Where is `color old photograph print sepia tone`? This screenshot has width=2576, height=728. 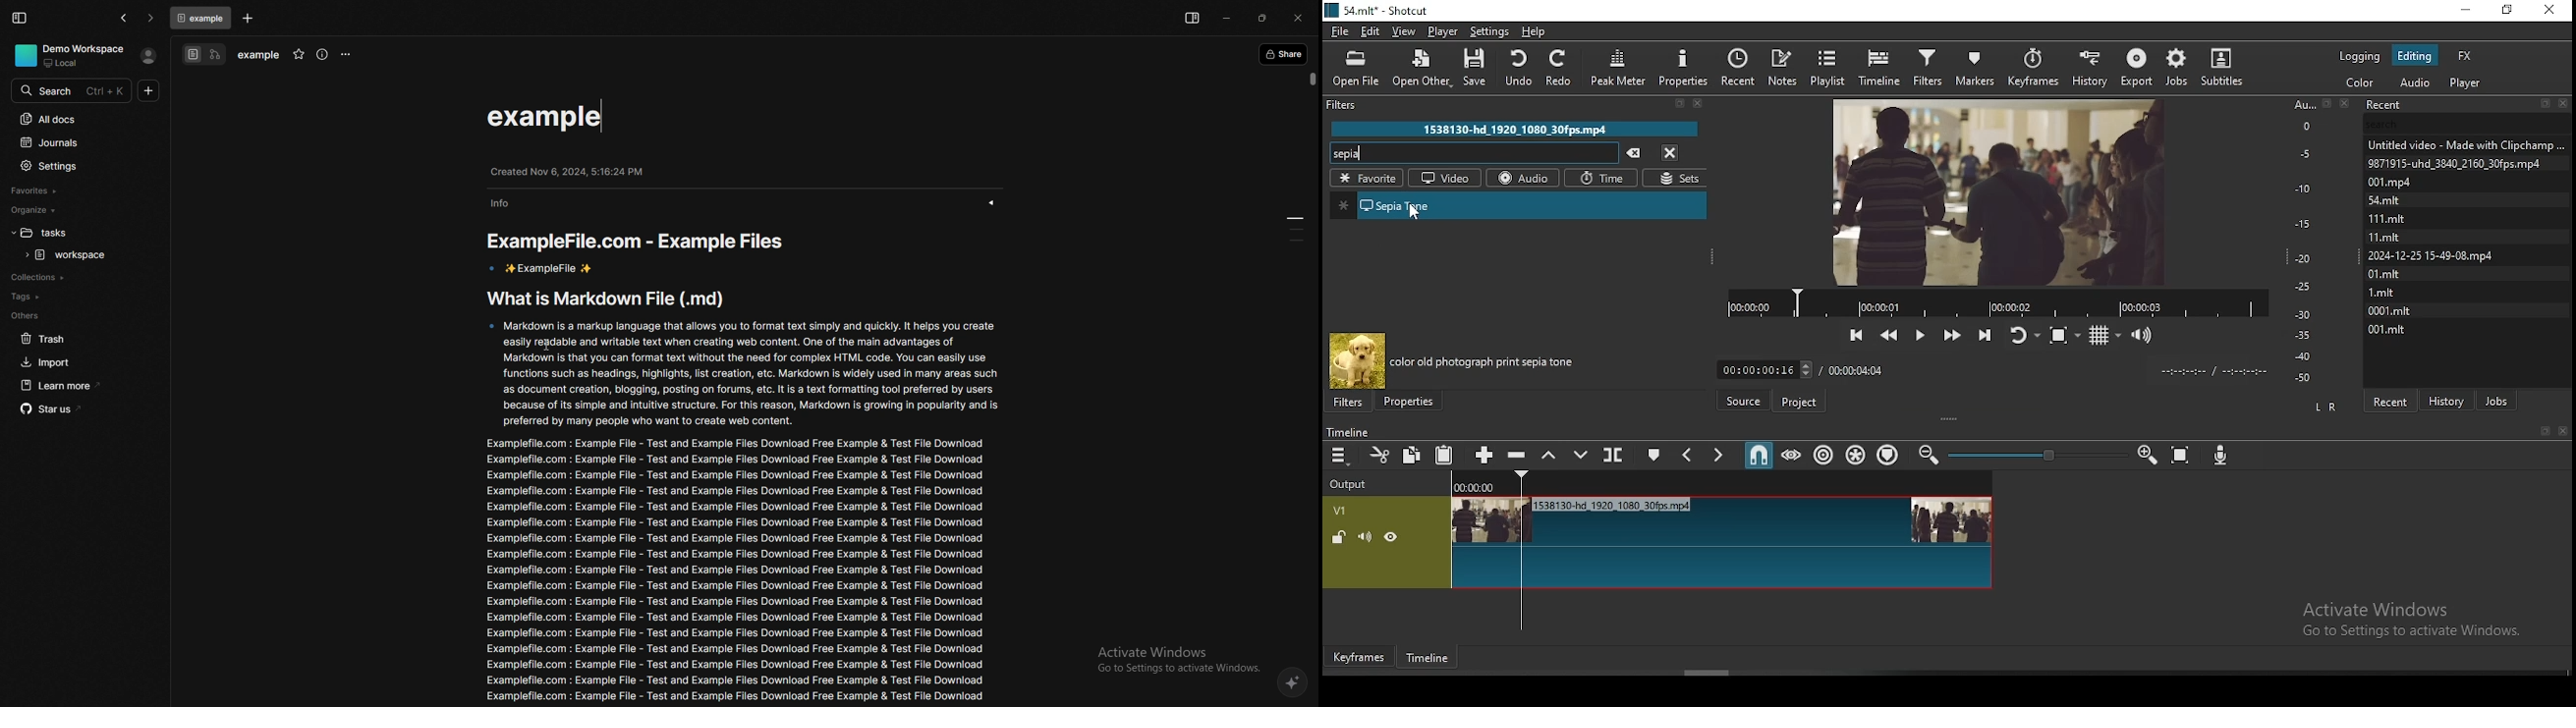
color old photograph print sepia tone is located at coordinates (1484, 363).